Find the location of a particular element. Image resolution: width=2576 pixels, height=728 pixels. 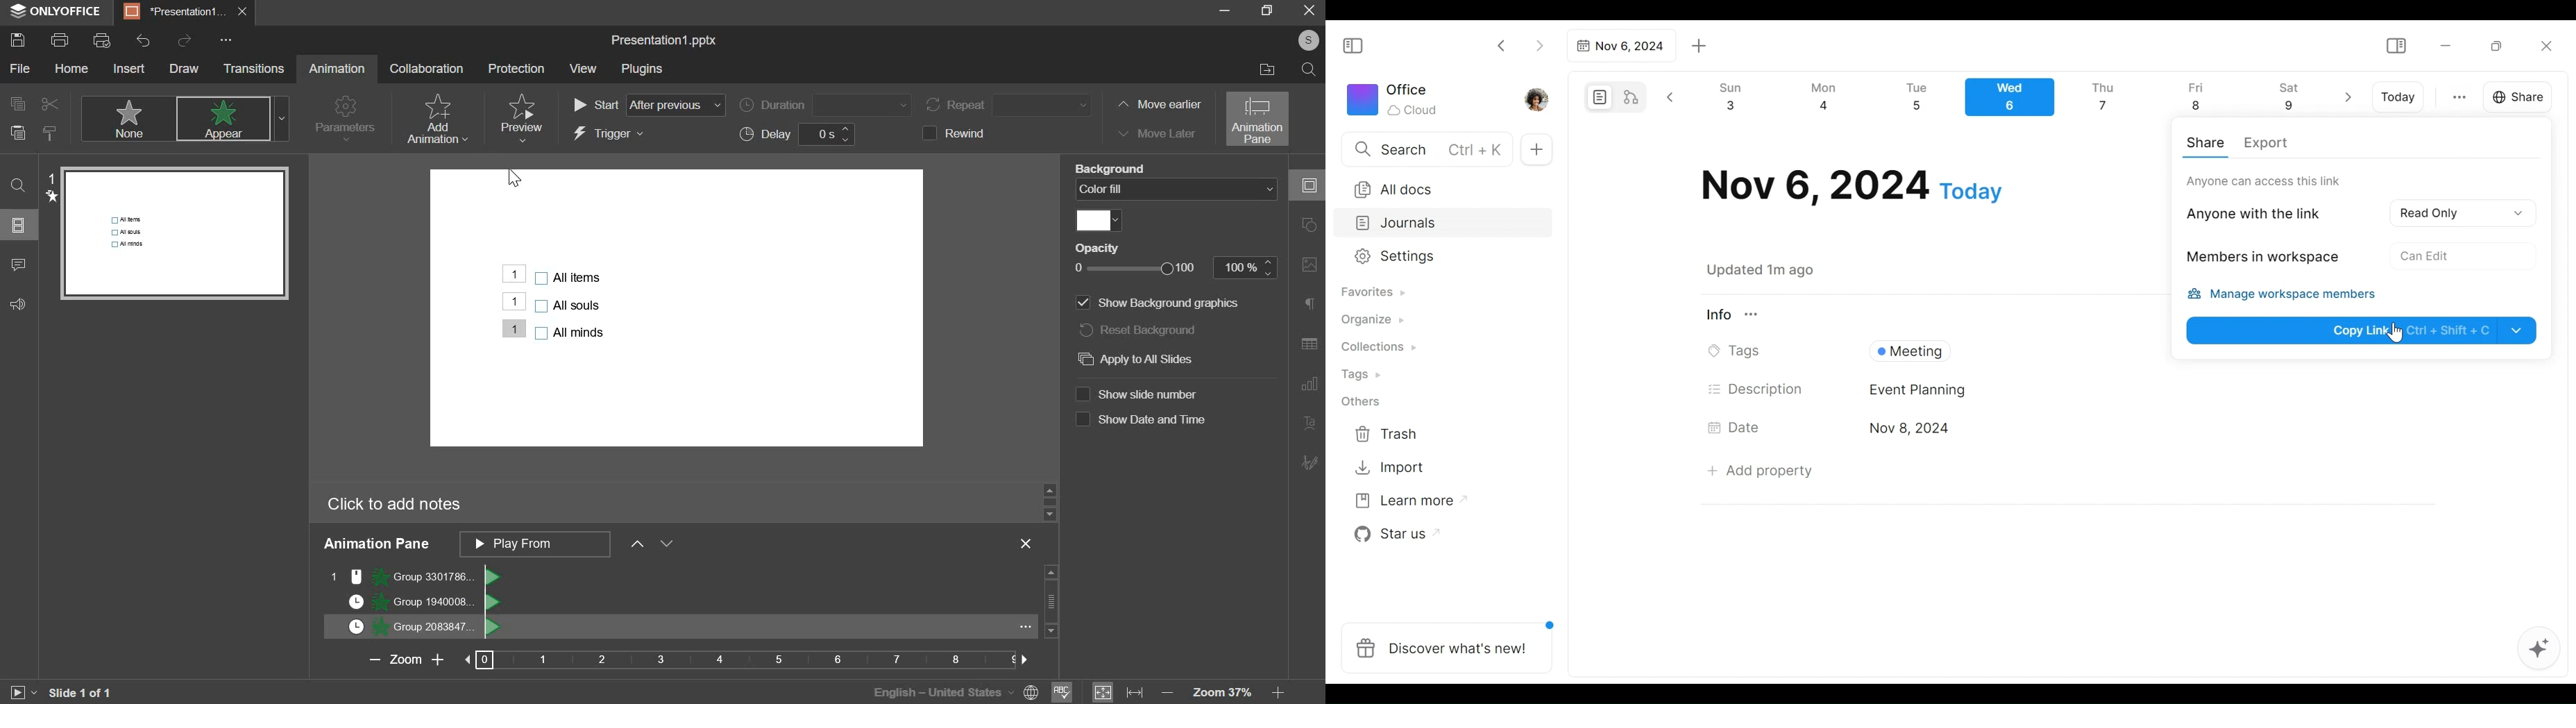

copy is located at coordinates (16, 103).